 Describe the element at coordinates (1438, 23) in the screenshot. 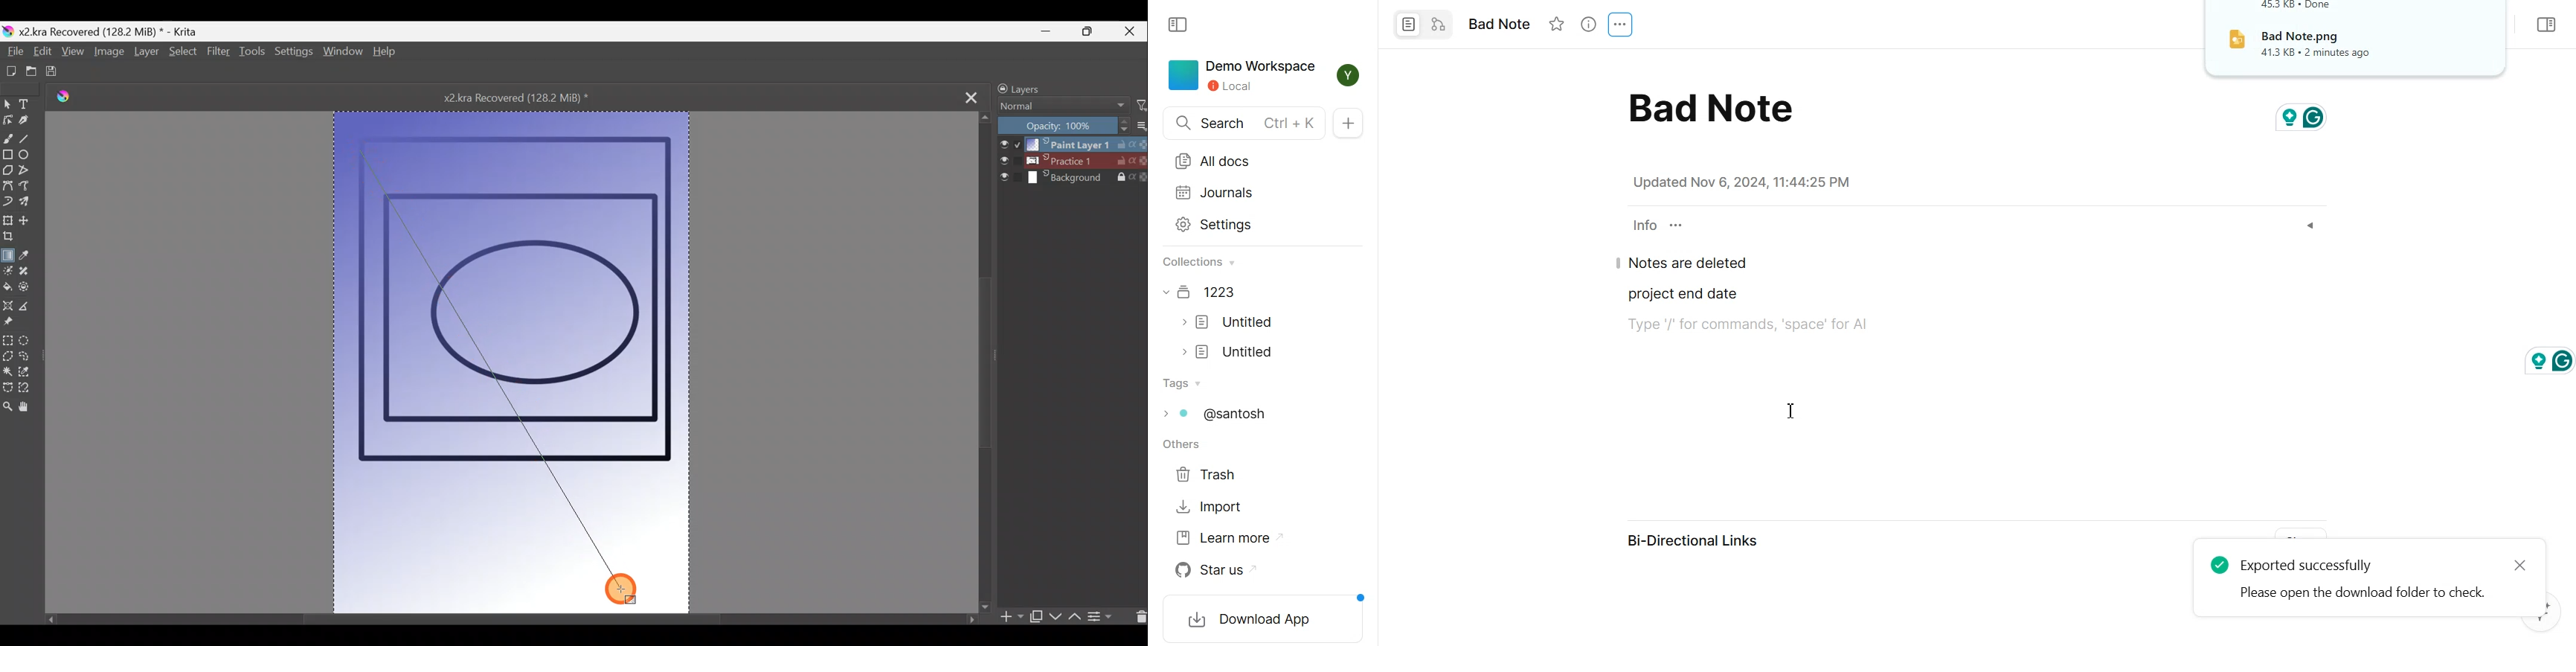

I see `Convert to edgeless` at that location.